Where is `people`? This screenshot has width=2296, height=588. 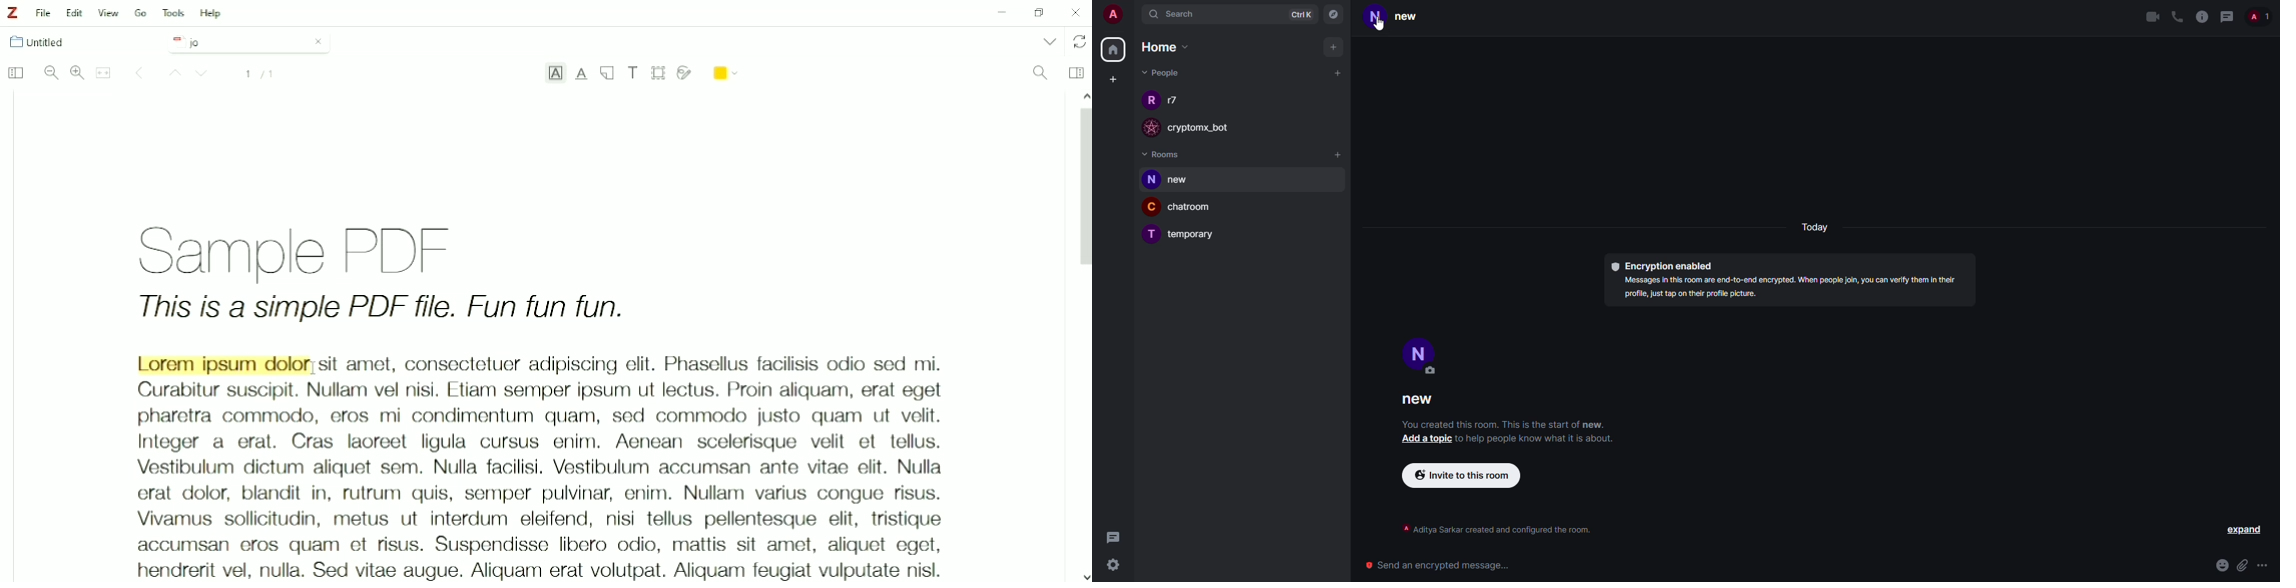 people is located at coordinates (2262, 16).